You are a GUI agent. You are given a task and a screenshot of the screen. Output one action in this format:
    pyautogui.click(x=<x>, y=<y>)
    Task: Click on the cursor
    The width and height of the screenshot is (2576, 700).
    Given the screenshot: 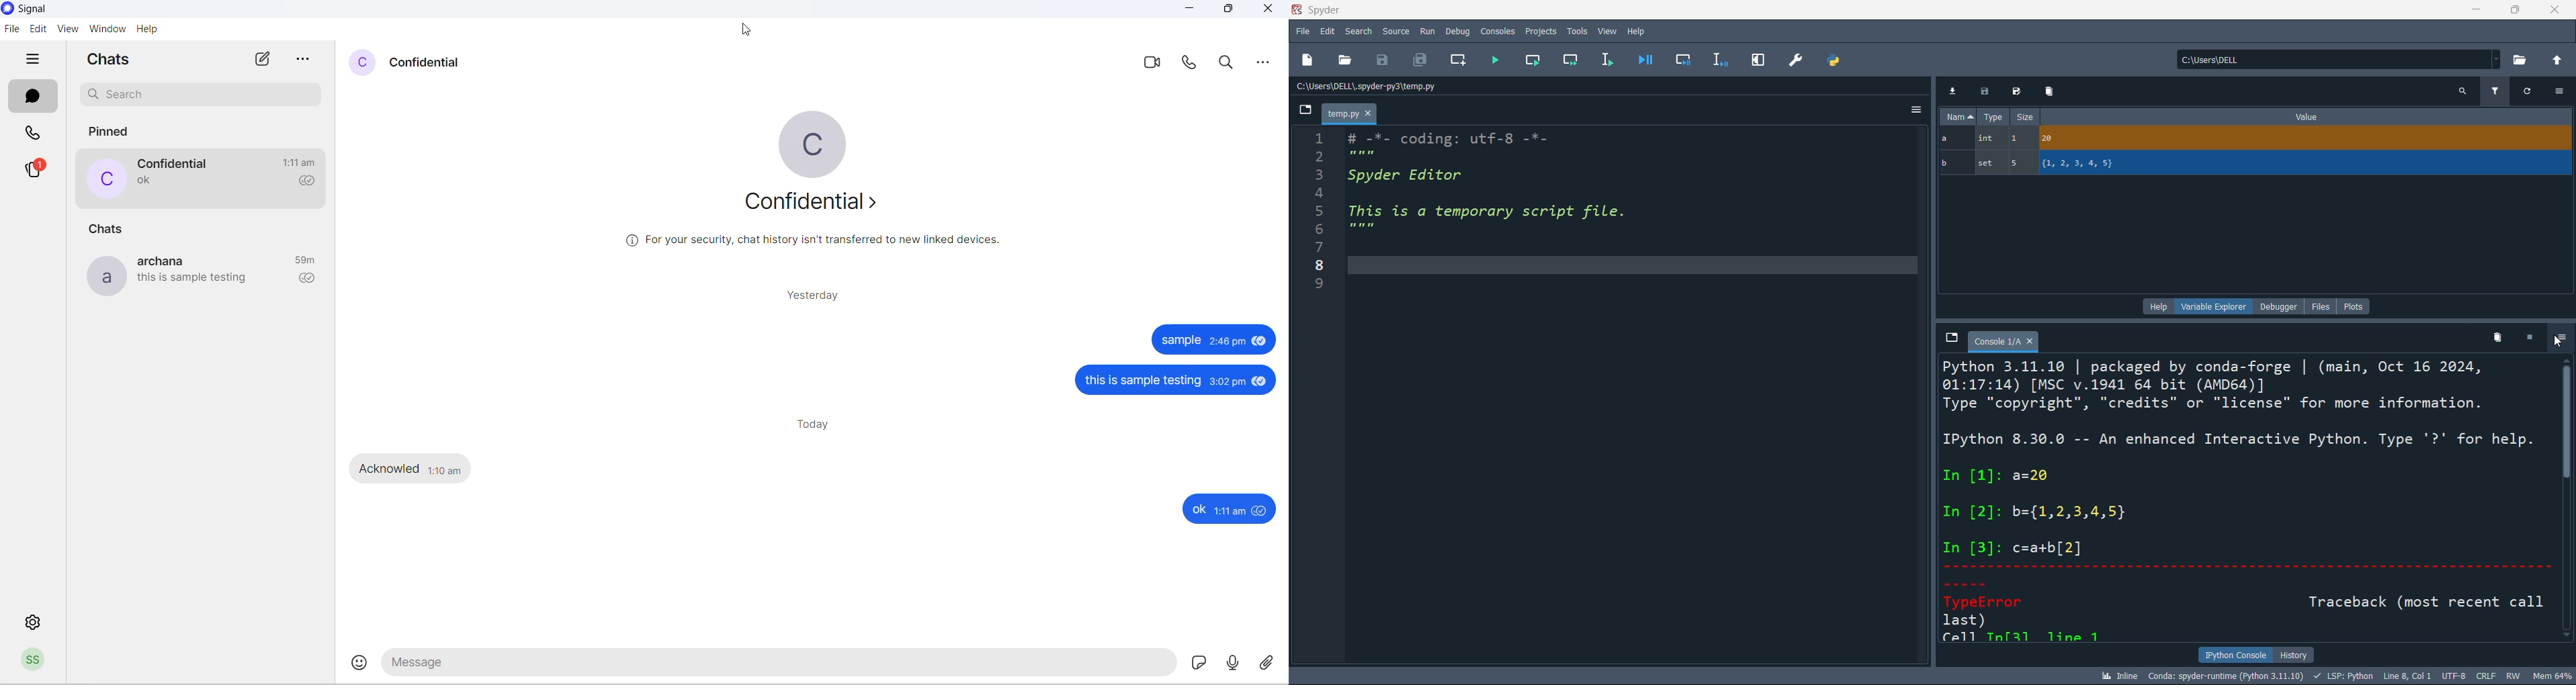 What is the action you would take?
    pyautogui.click(x=2559, y=342)
    